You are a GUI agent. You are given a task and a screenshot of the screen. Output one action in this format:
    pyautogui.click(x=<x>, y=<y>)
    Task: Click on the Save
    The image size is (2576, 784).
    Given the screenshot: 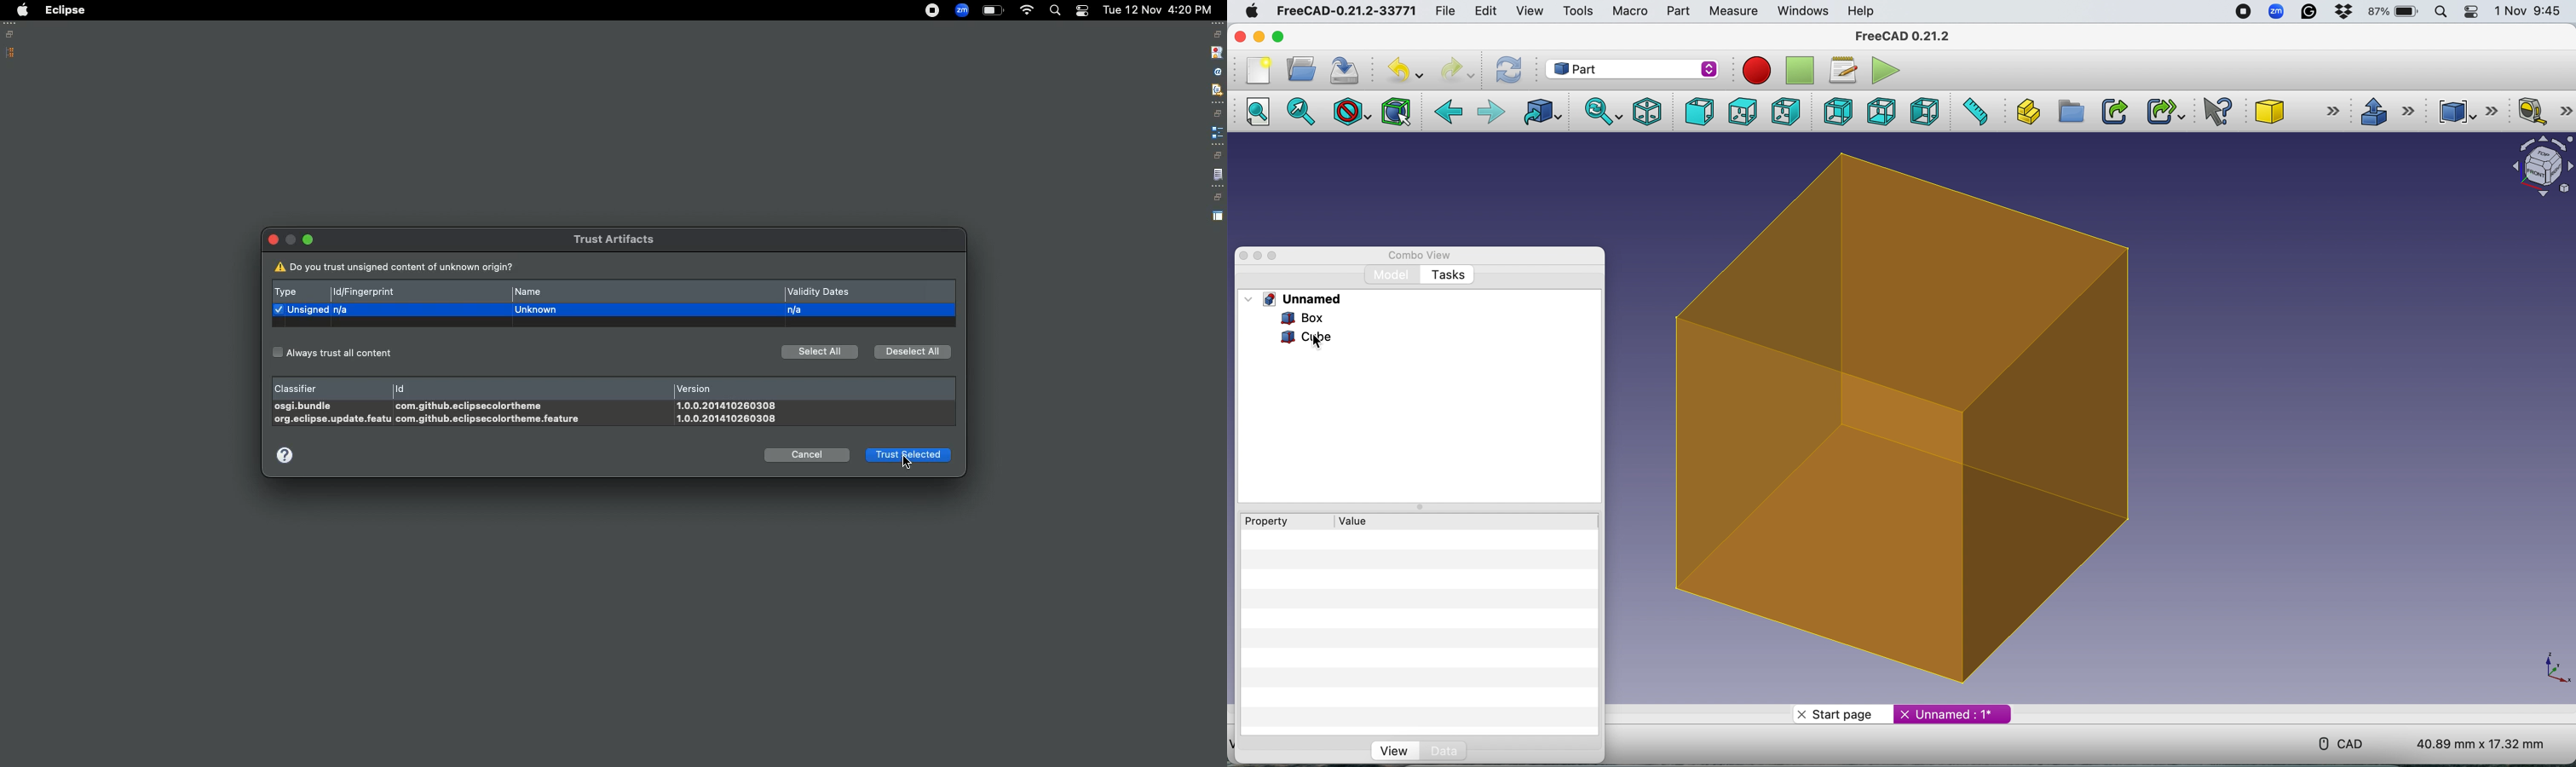 What is the action you would take?
    pyautogui.click(x=1347, y=68)
    